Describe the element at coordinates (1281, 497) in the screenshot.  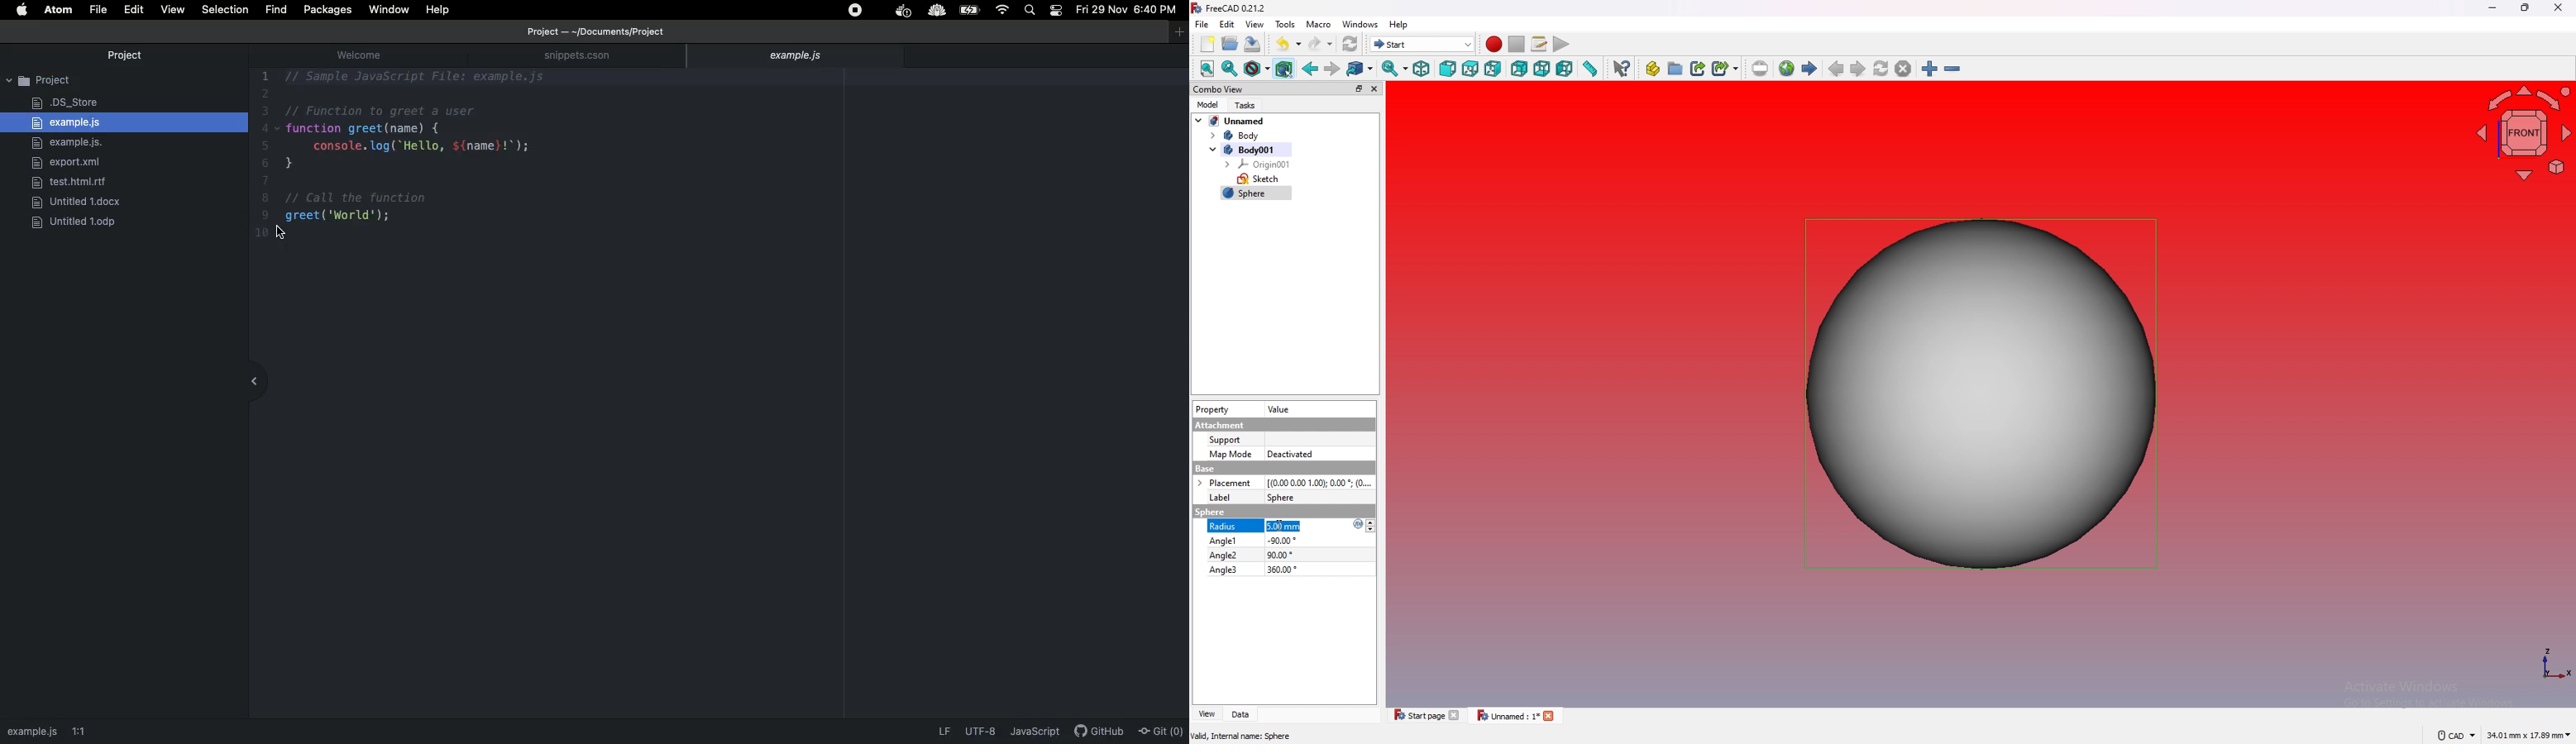
I see `sphere` at that location.